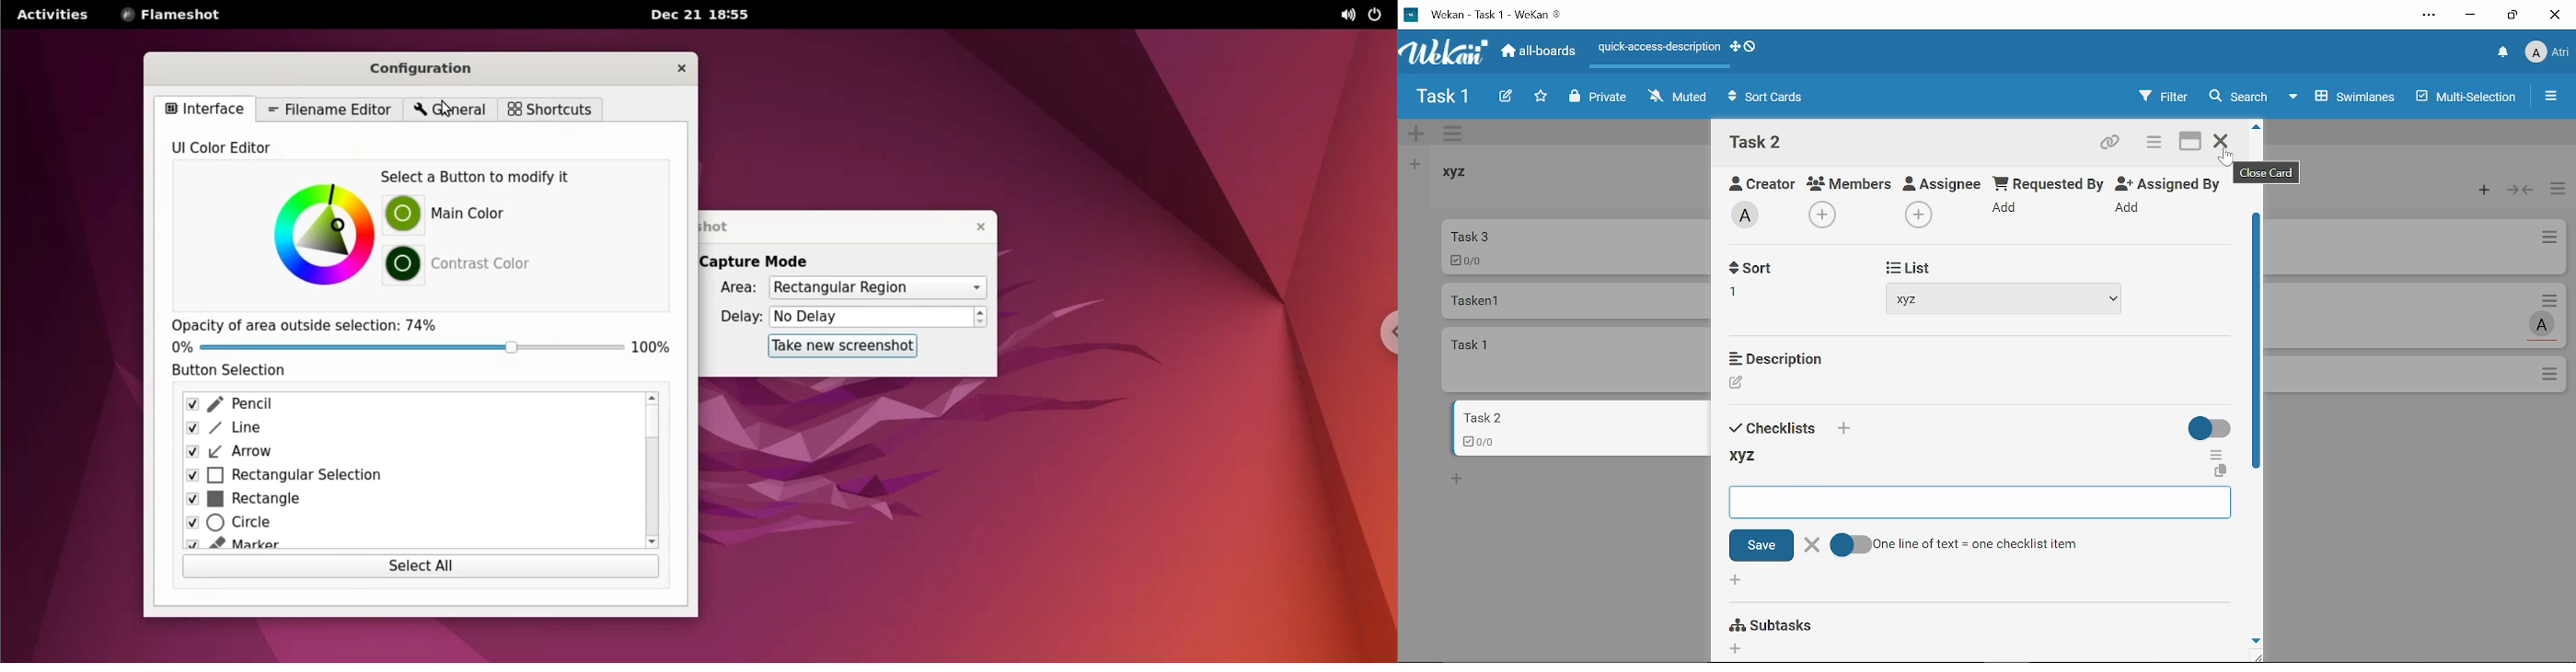  Describe the element at coordinates (2257, 127) in the screenshot. I see `Move up` at that location.